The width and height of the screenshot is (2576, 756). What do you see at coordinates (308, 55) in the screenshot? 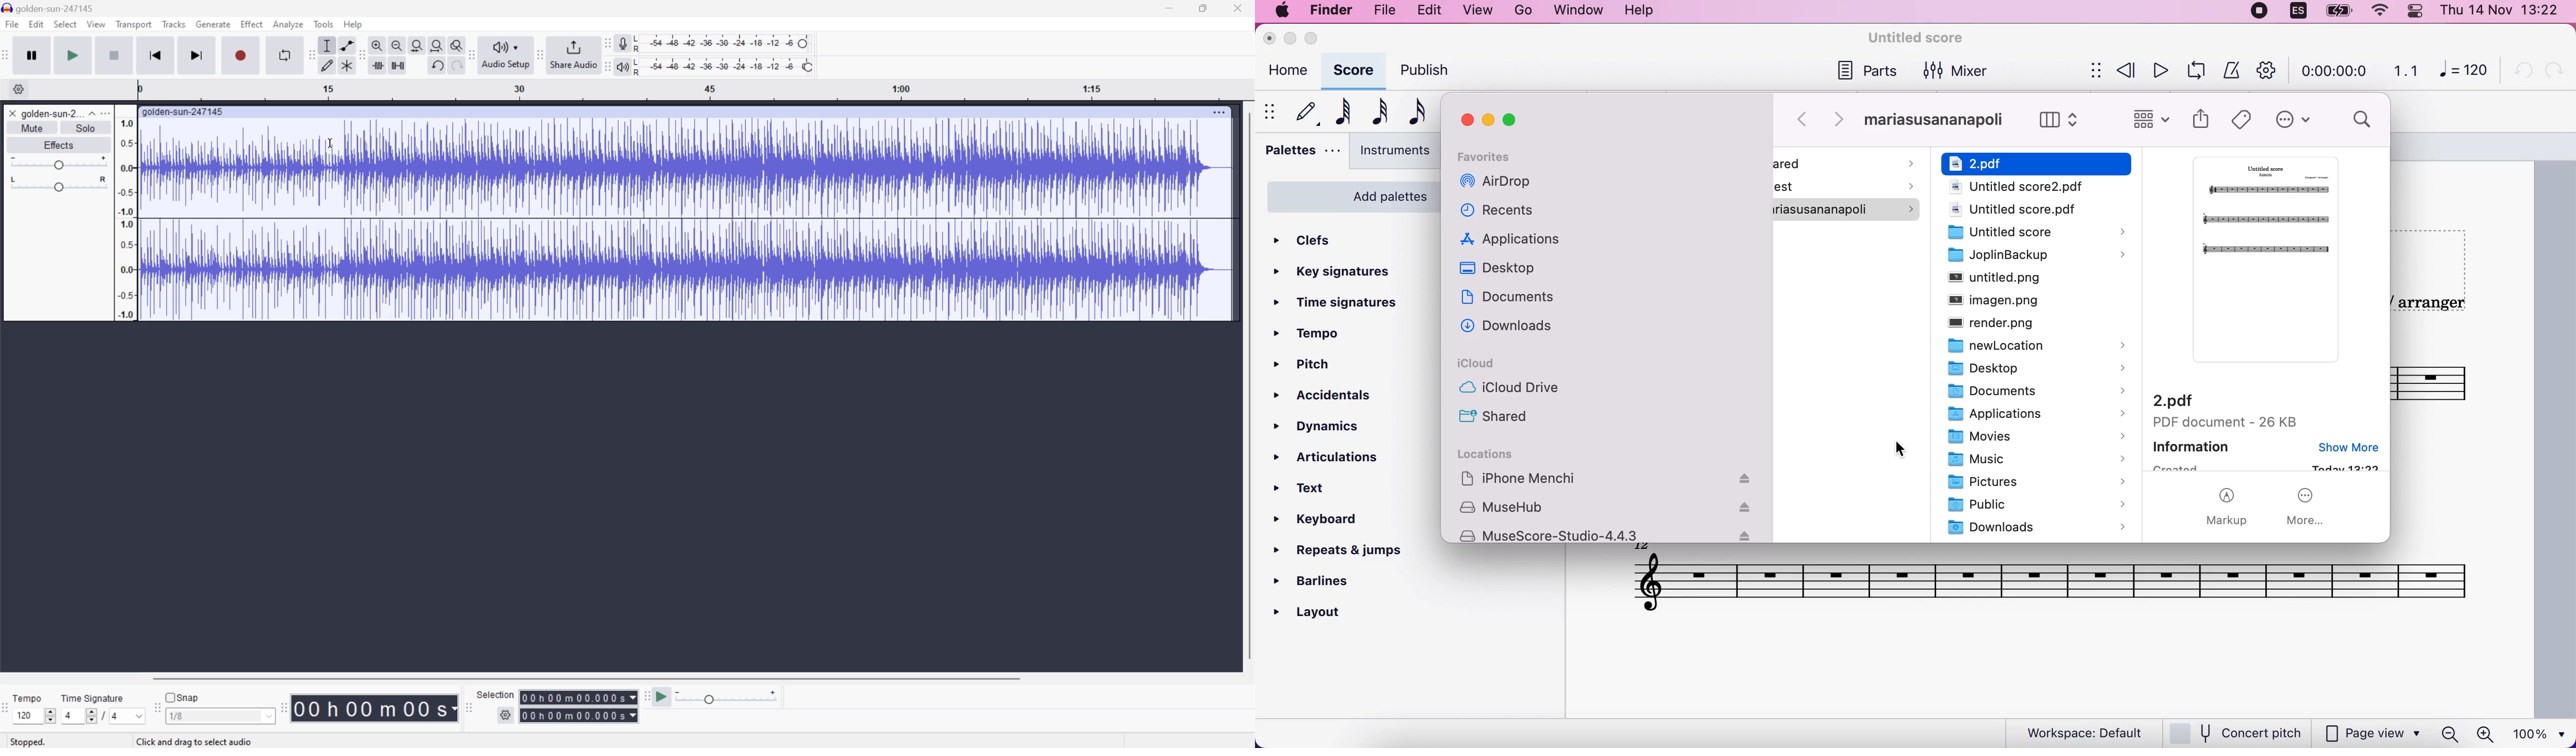
I see `Audacity Edit toolbar` at bounding box center [308, 55].